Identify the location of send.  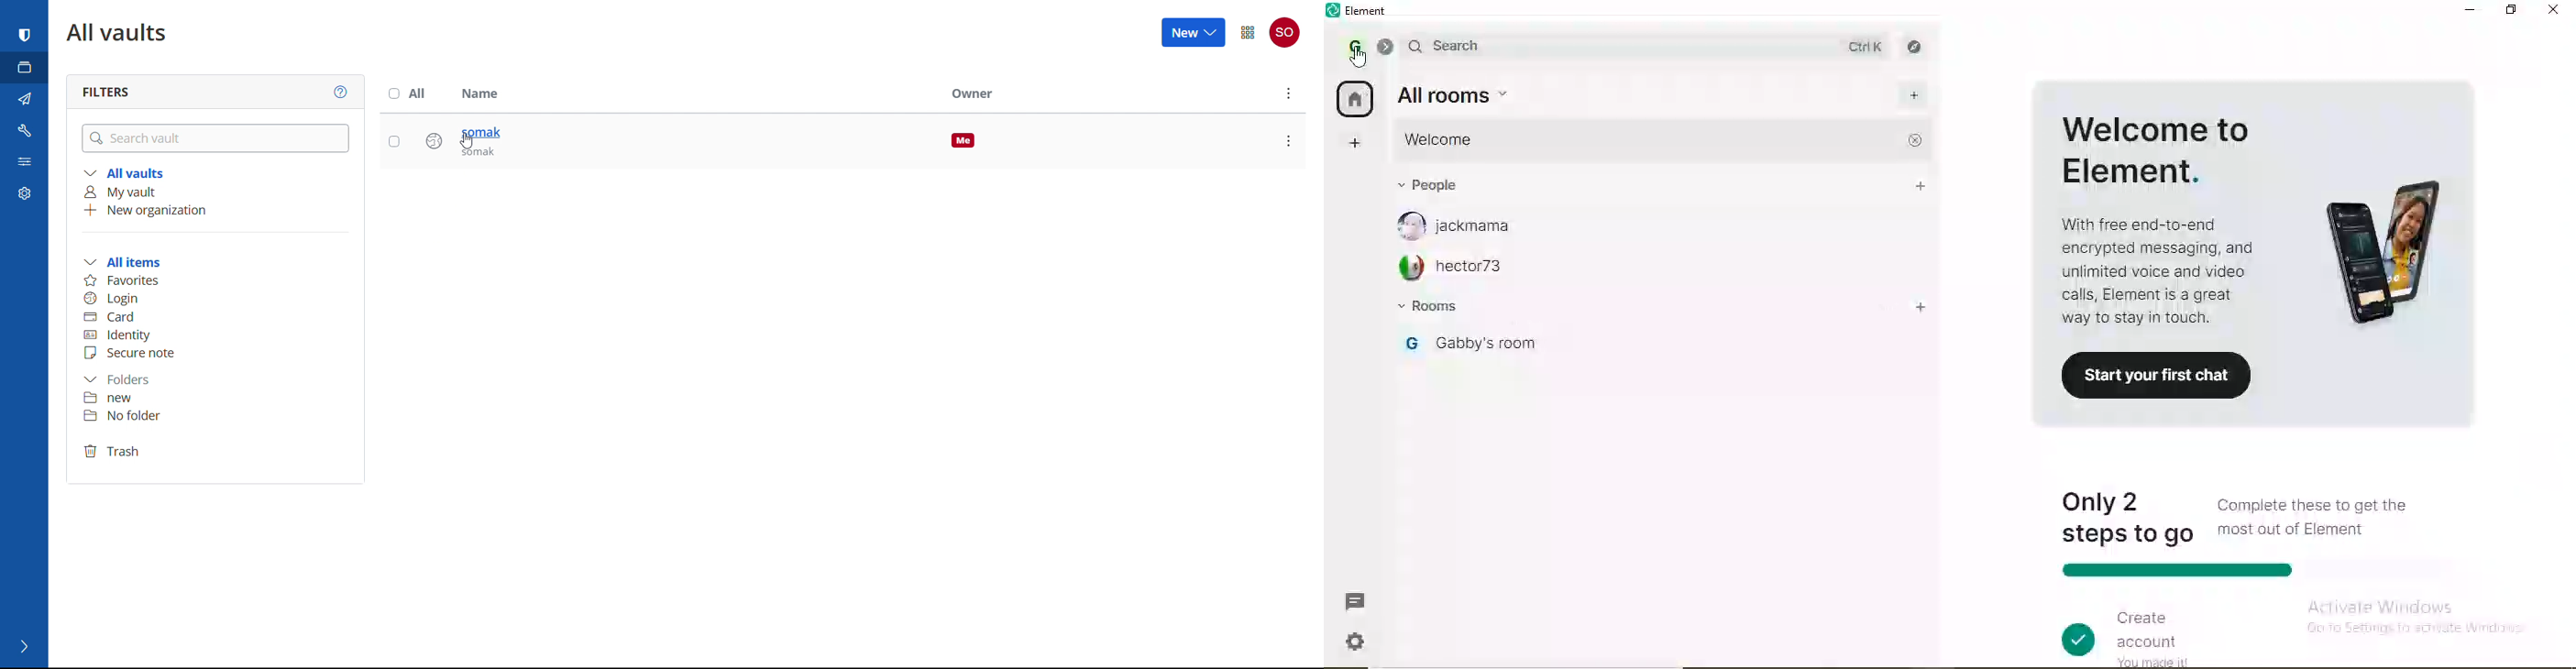
(24, 99).